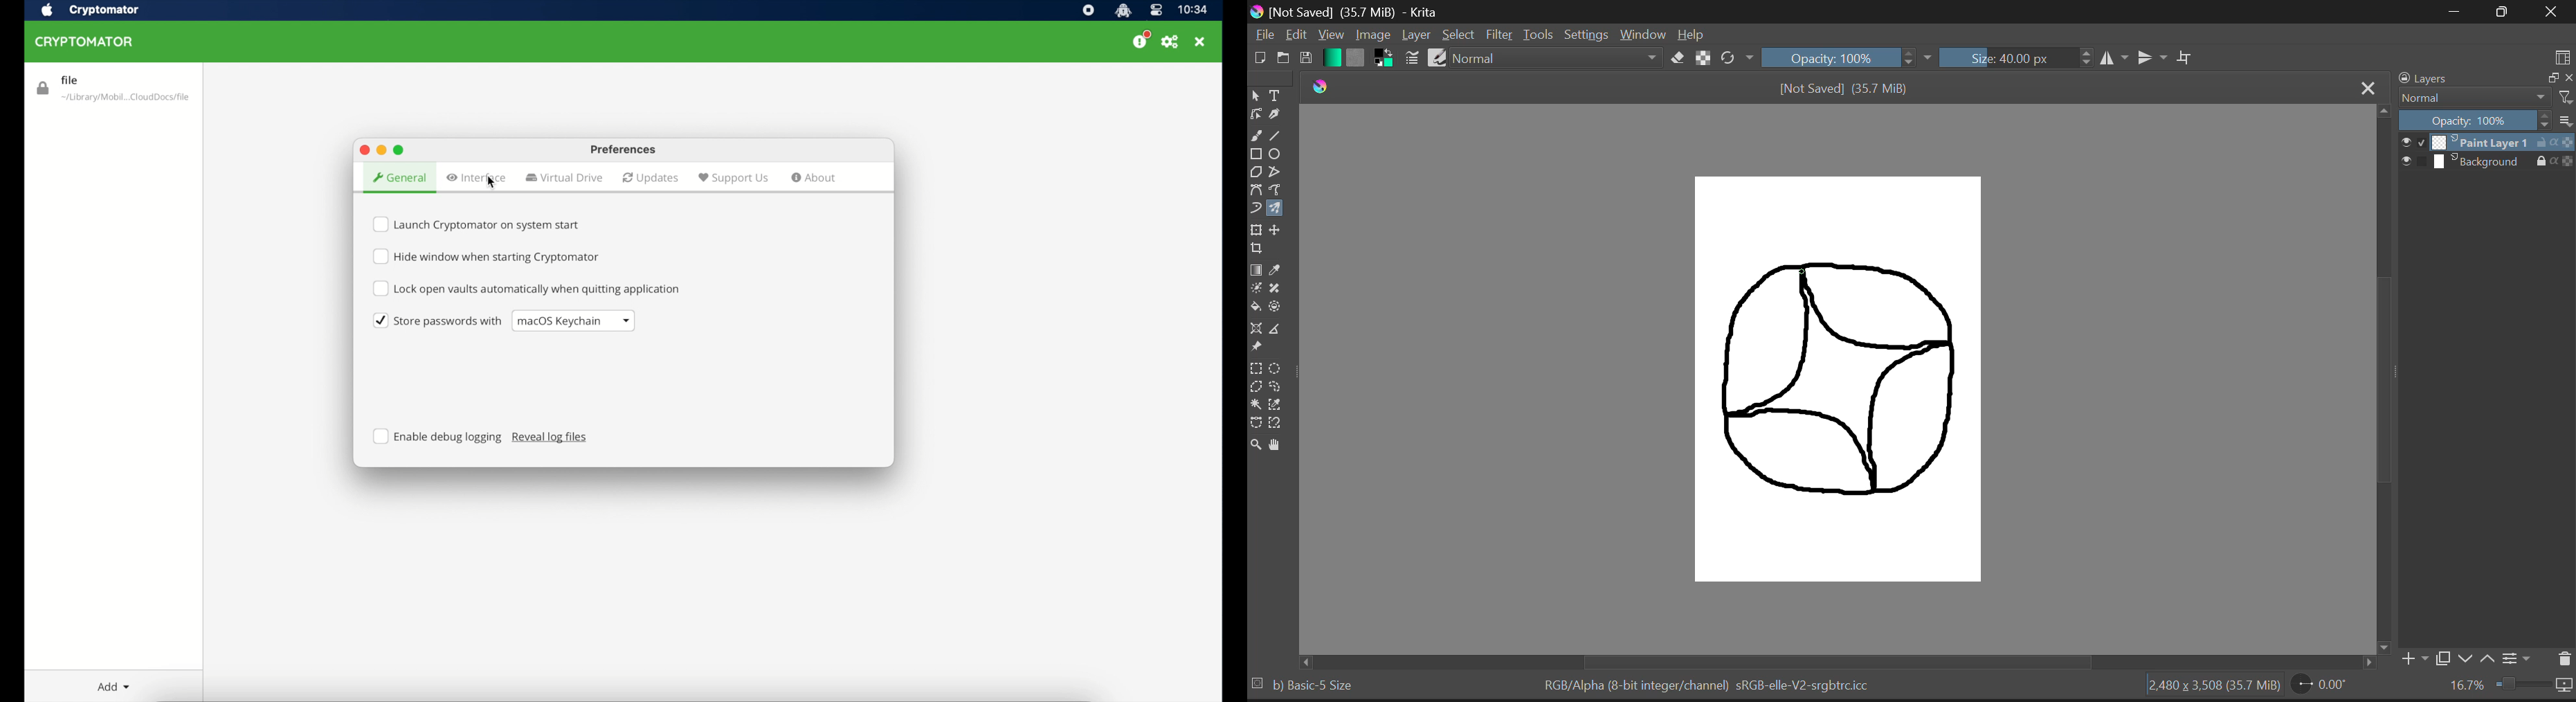 The image size is (2576, 728). Describe the element at coordinates (2563, 657) in the screenshot. I see `Delete Layers` at that location.